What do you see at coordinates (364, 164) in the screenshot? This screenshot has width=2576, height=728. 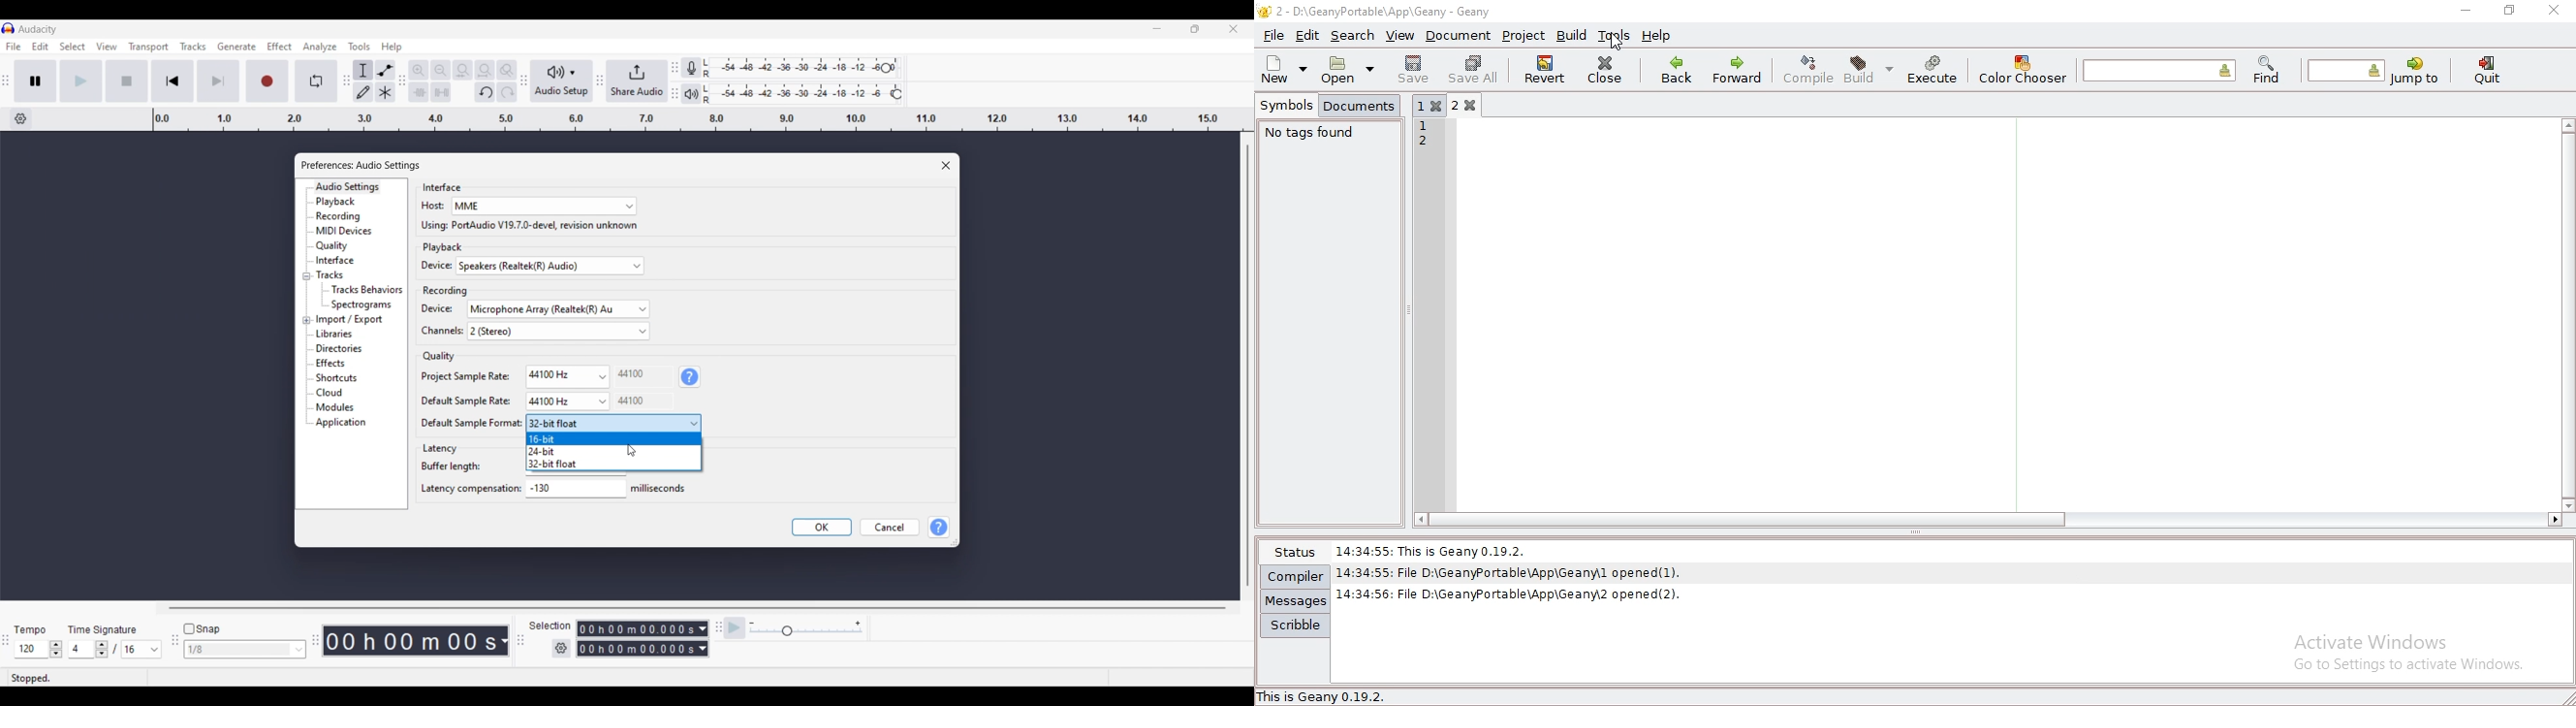 I see `[ll Preferences: Audio Settings` at bounding box center [364, 164].